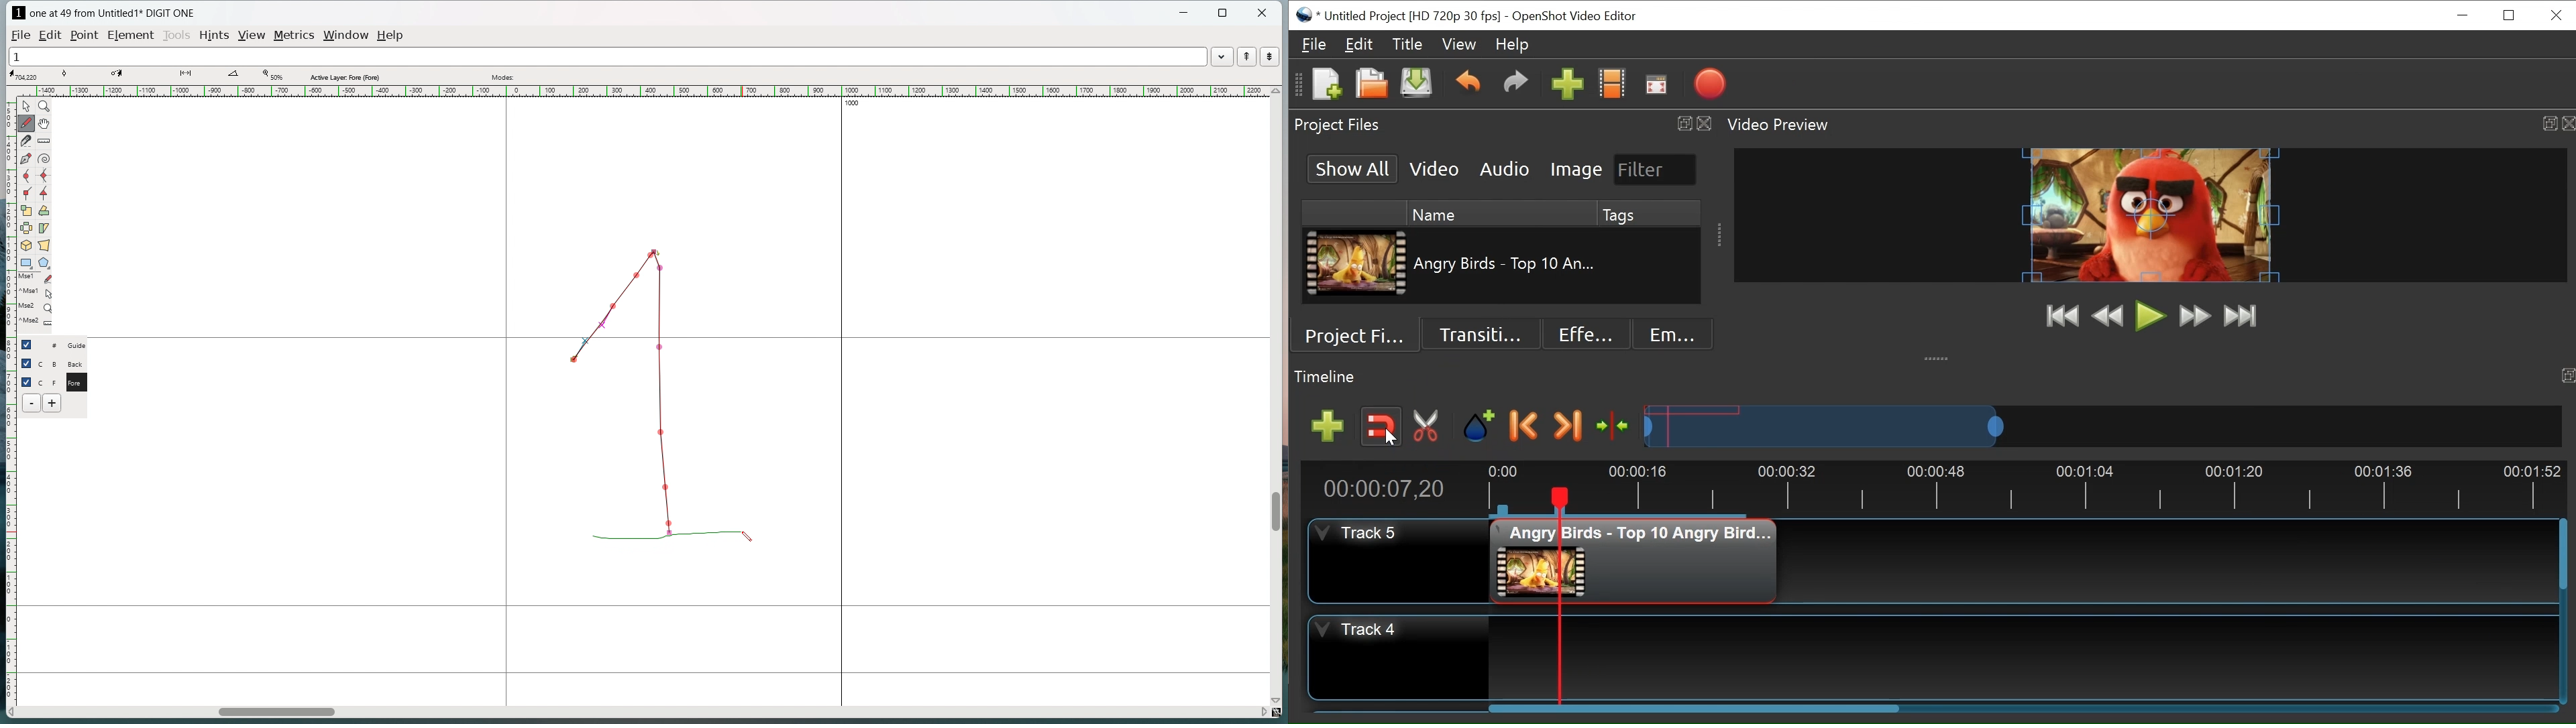 Image resolution: width=2576 pixels, height=728 pixels. Describe the element at coordinates (2195, 316) in the screenshot. I see `Fast Forward` at that location.